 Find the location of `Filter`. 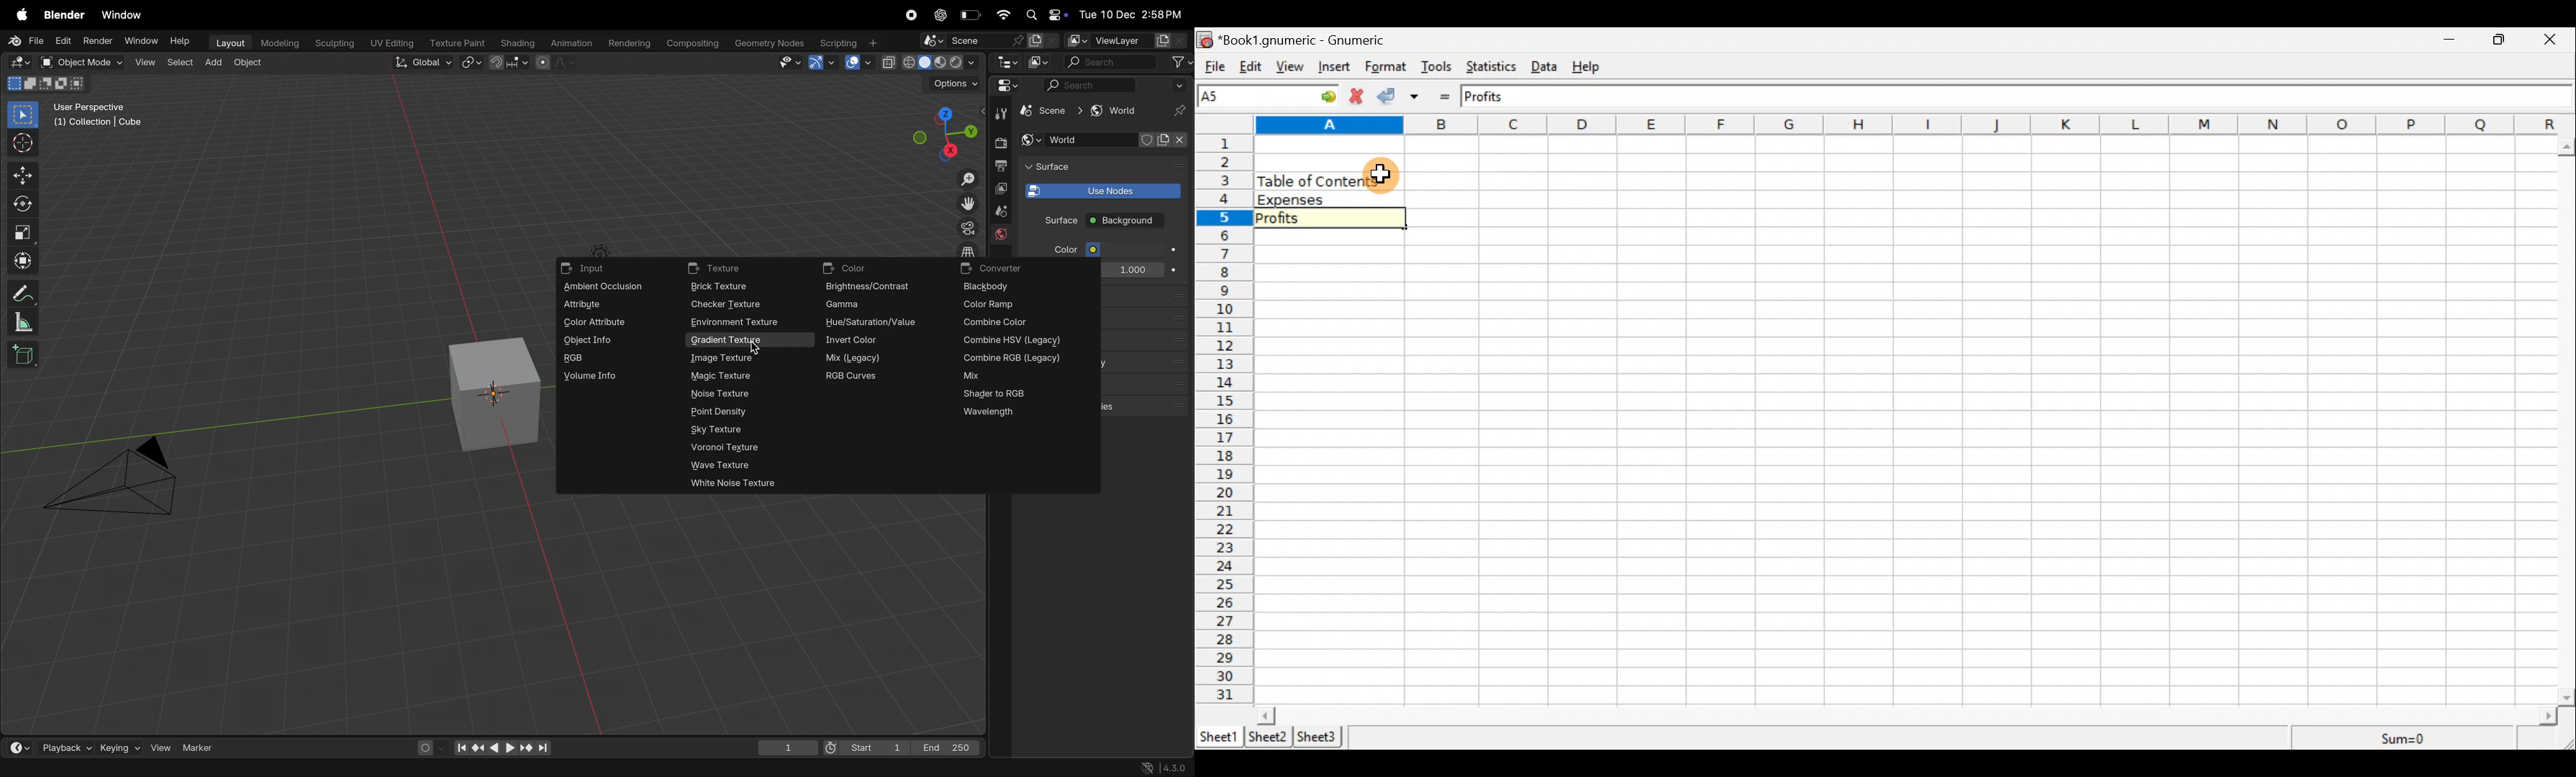

Filter is located at coordinates (1181, 85).